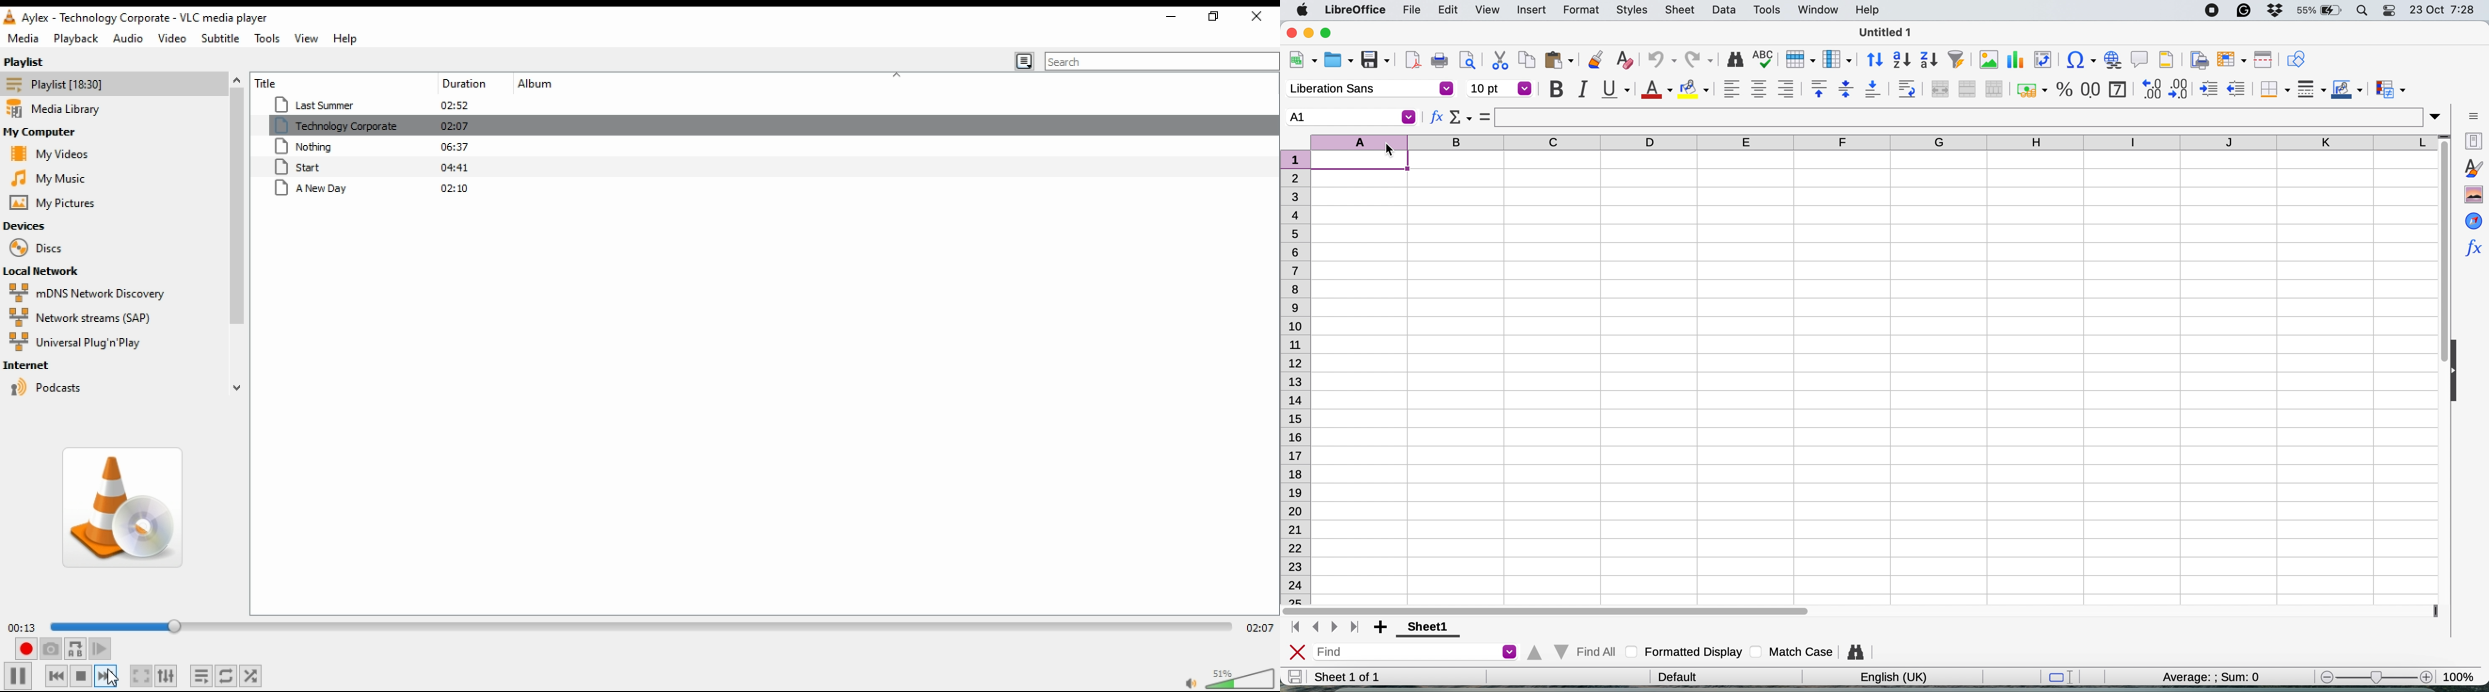 The image size is (2492, 700). Describe the element at coordinates (2215, 677) in the screenshot. I see `average and sum` at that location.